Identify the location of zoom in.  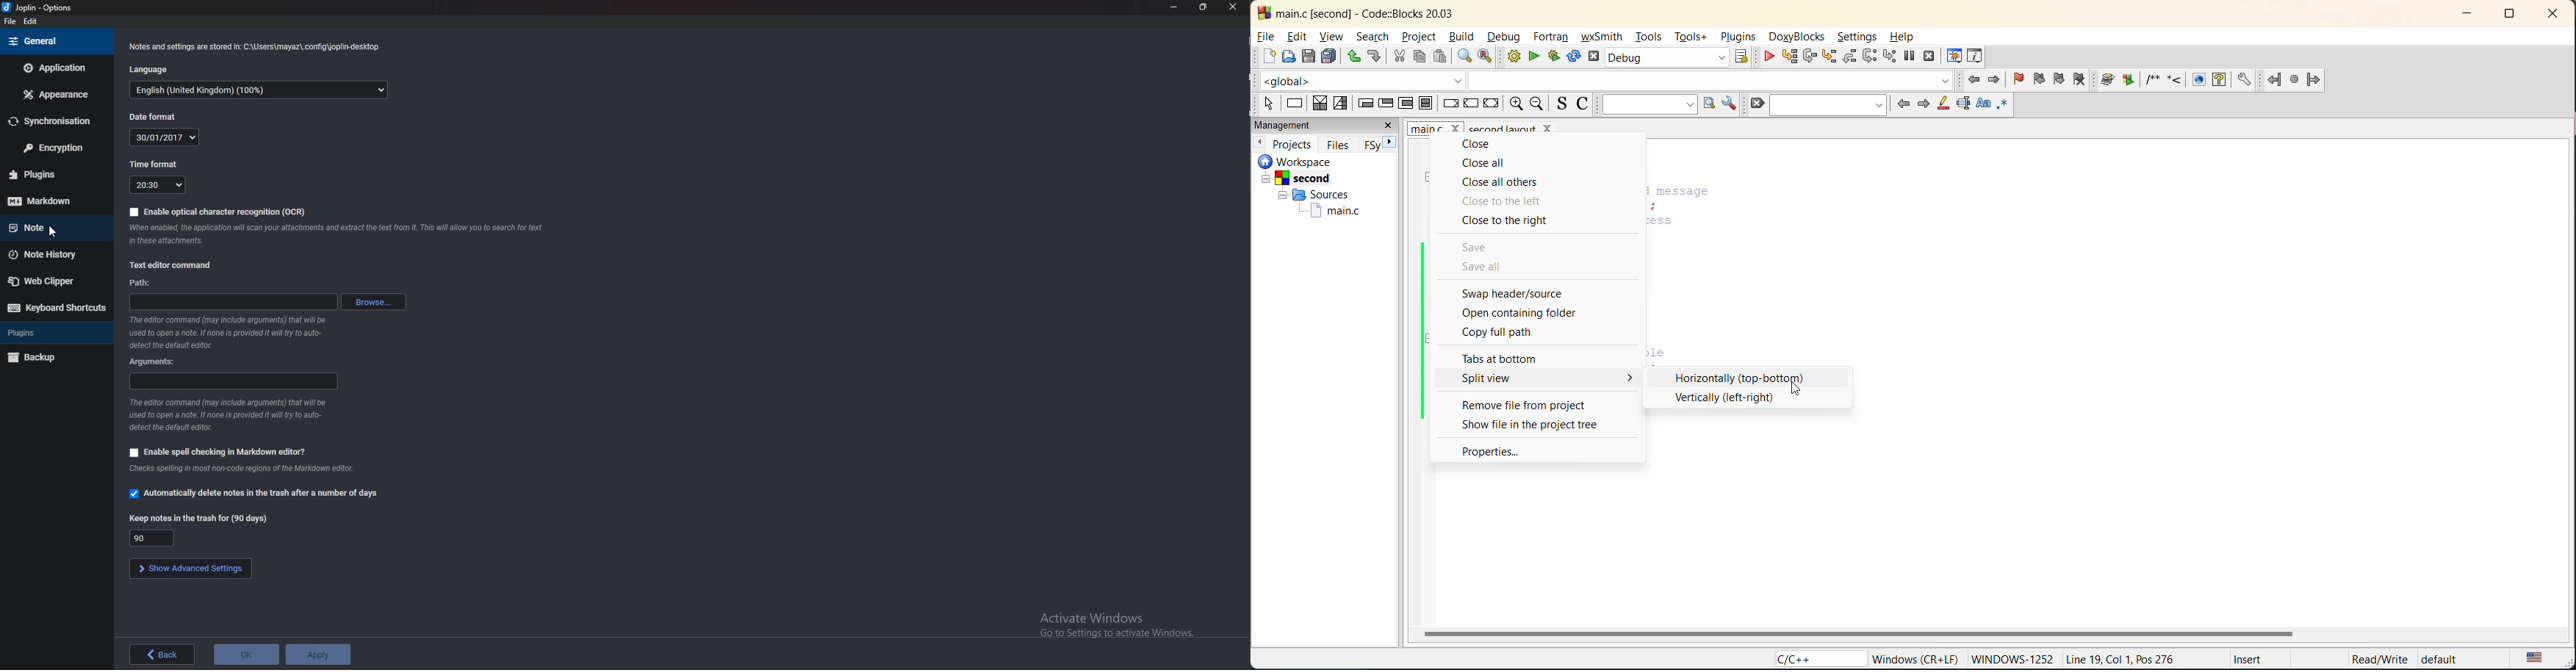
(1517, 104).